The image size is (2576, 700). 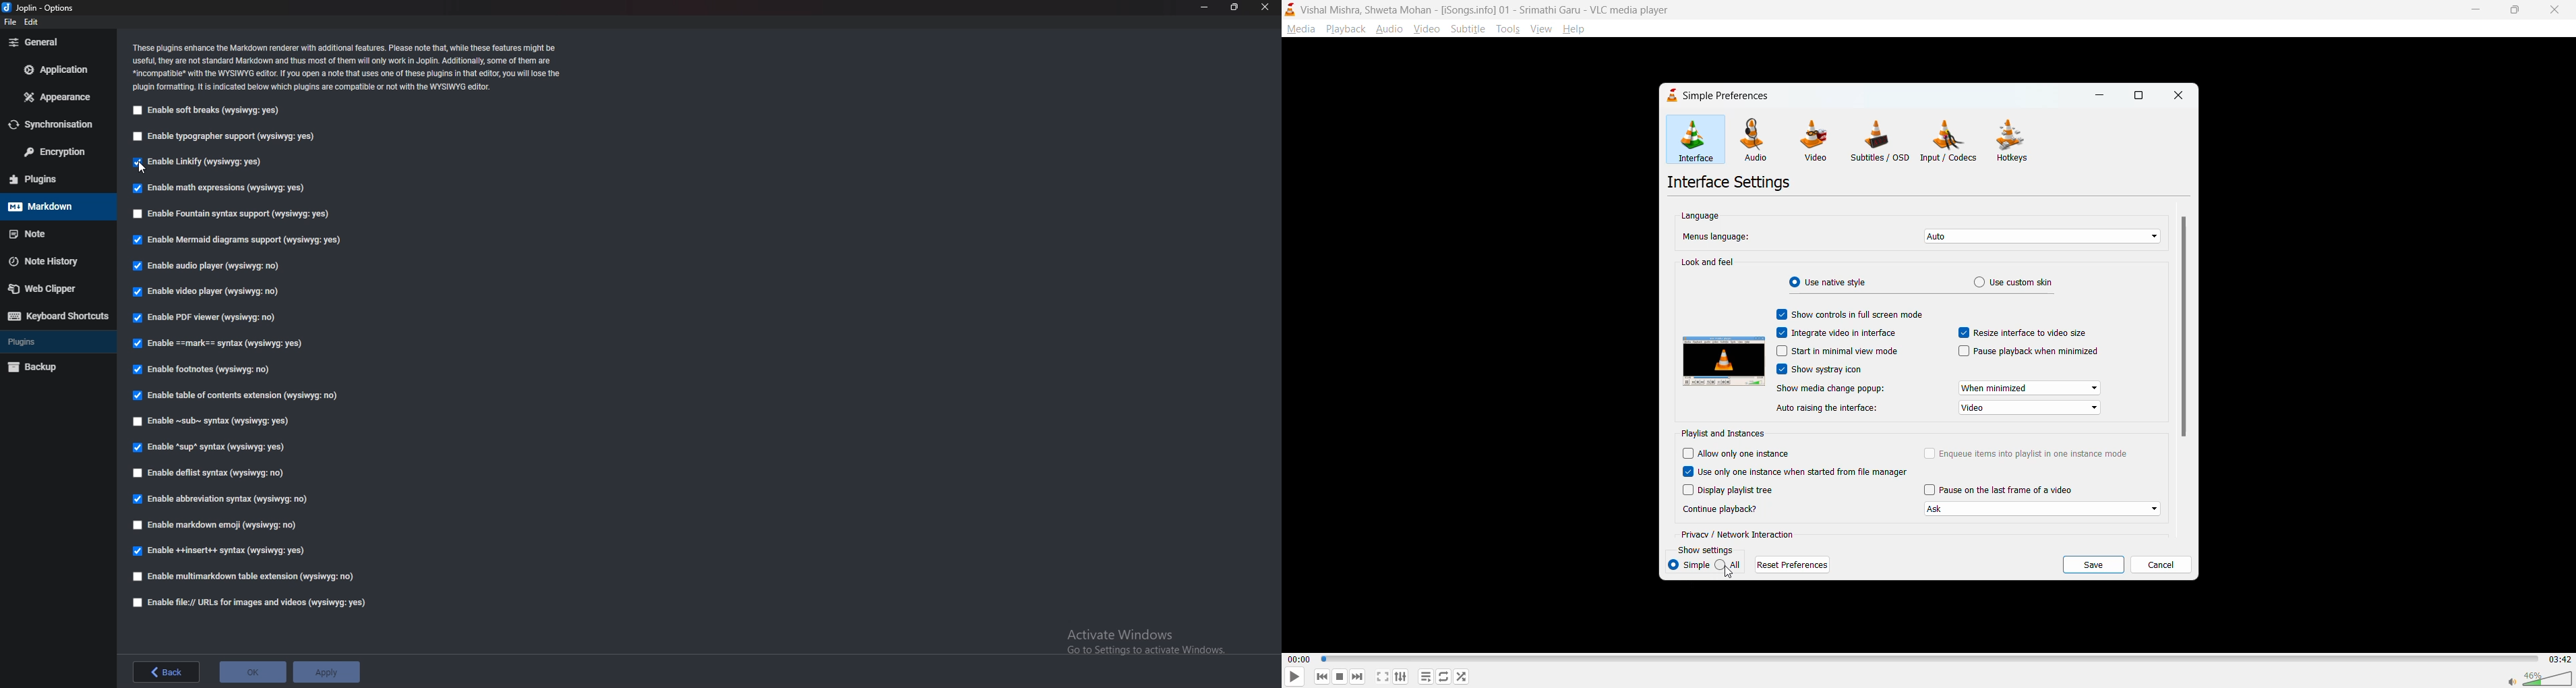 I want to click on next, so click(x=1356, y=675).